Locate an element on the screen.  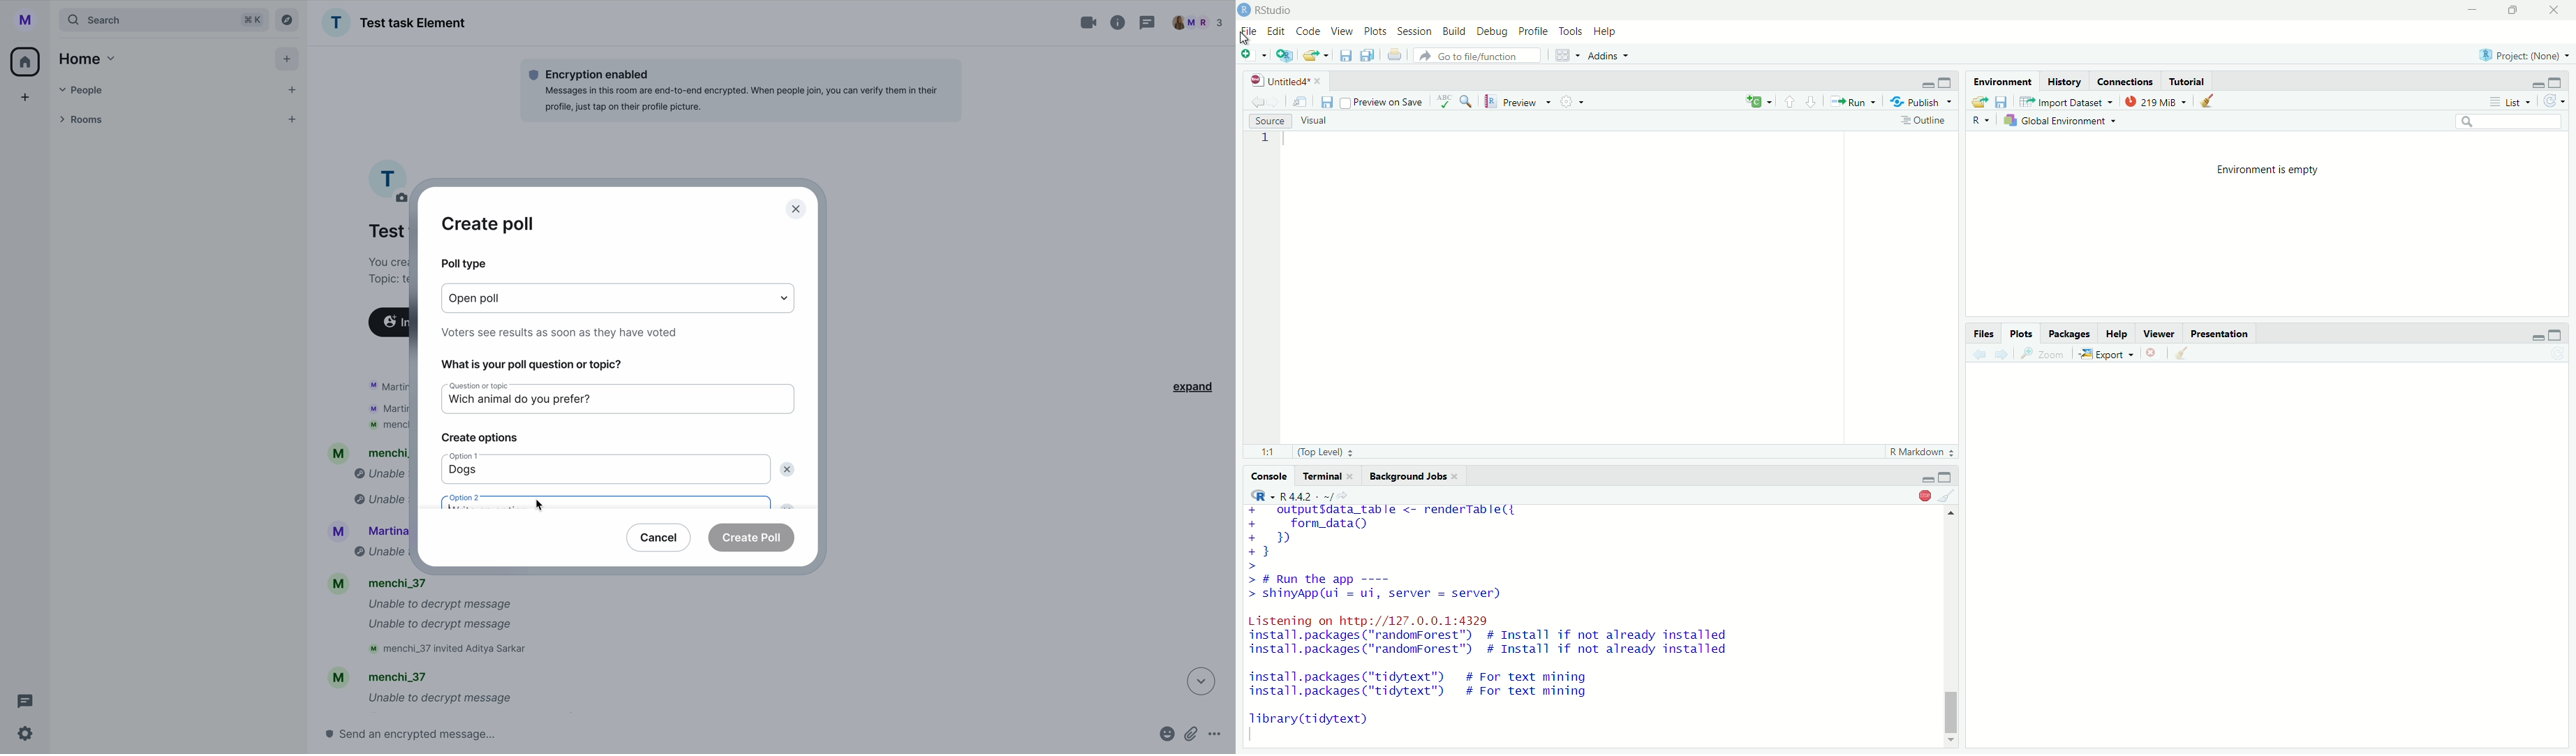
Tutorial is located at coordinates (2187, 82).